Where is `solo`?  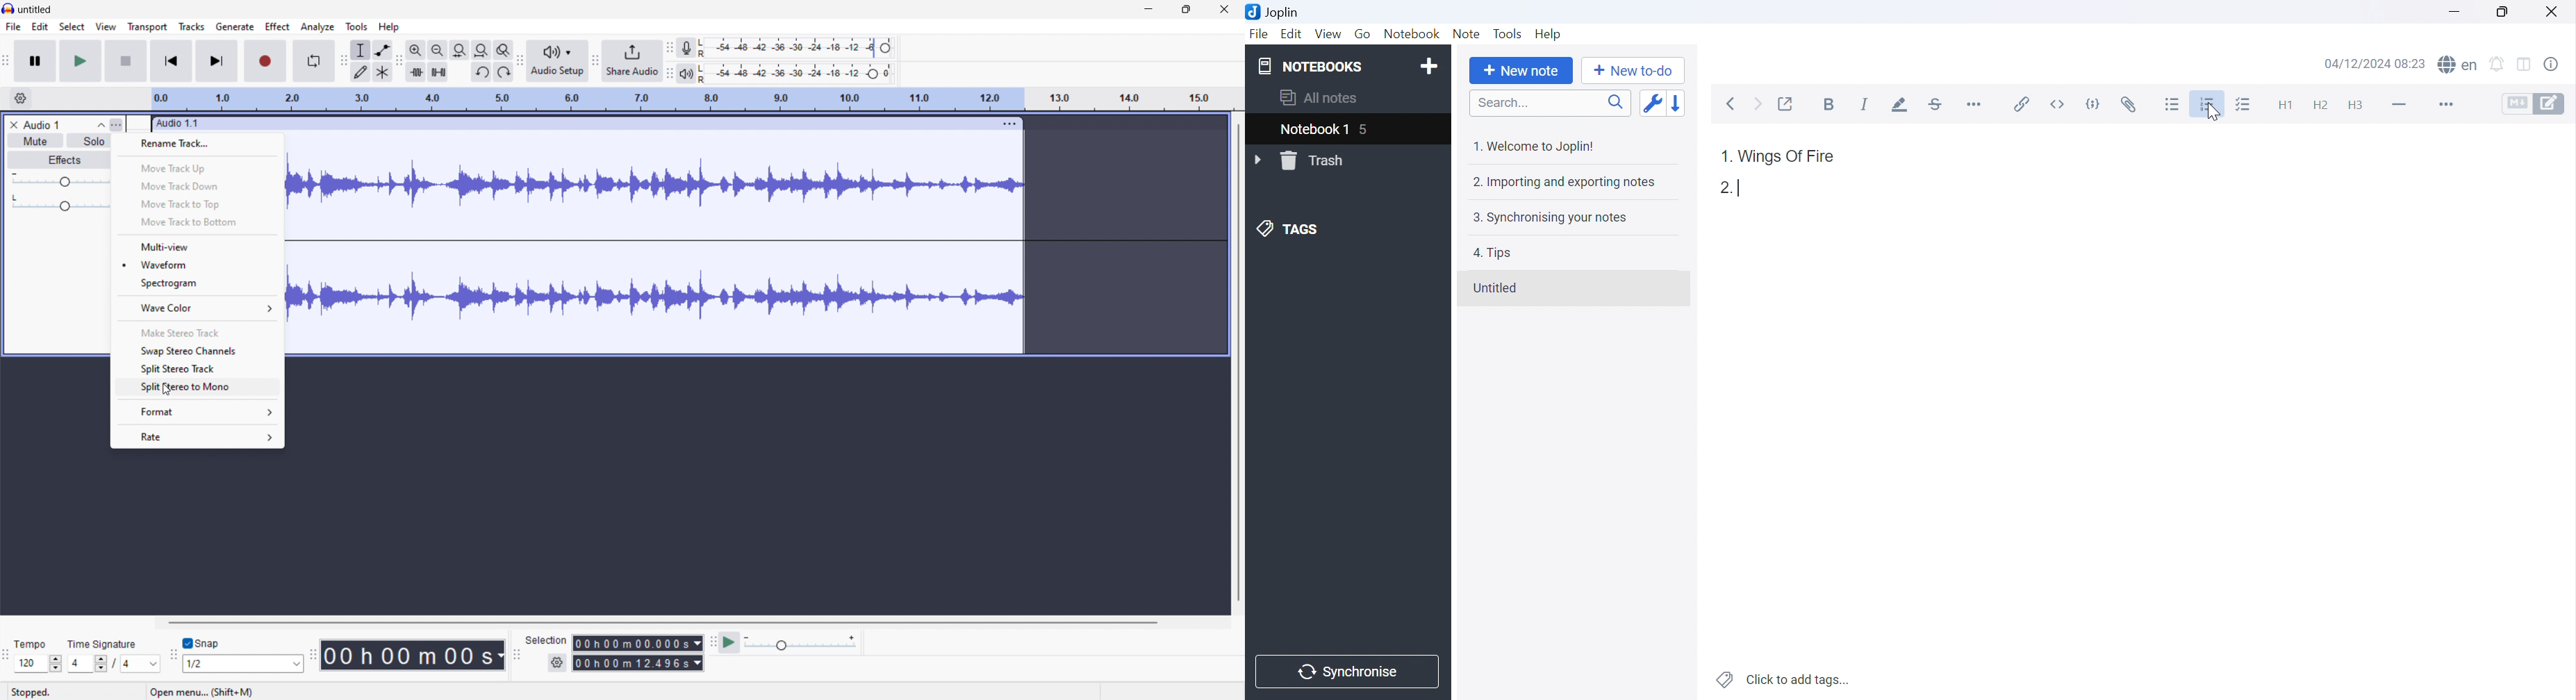
solo is located at coordinates (88, 139).